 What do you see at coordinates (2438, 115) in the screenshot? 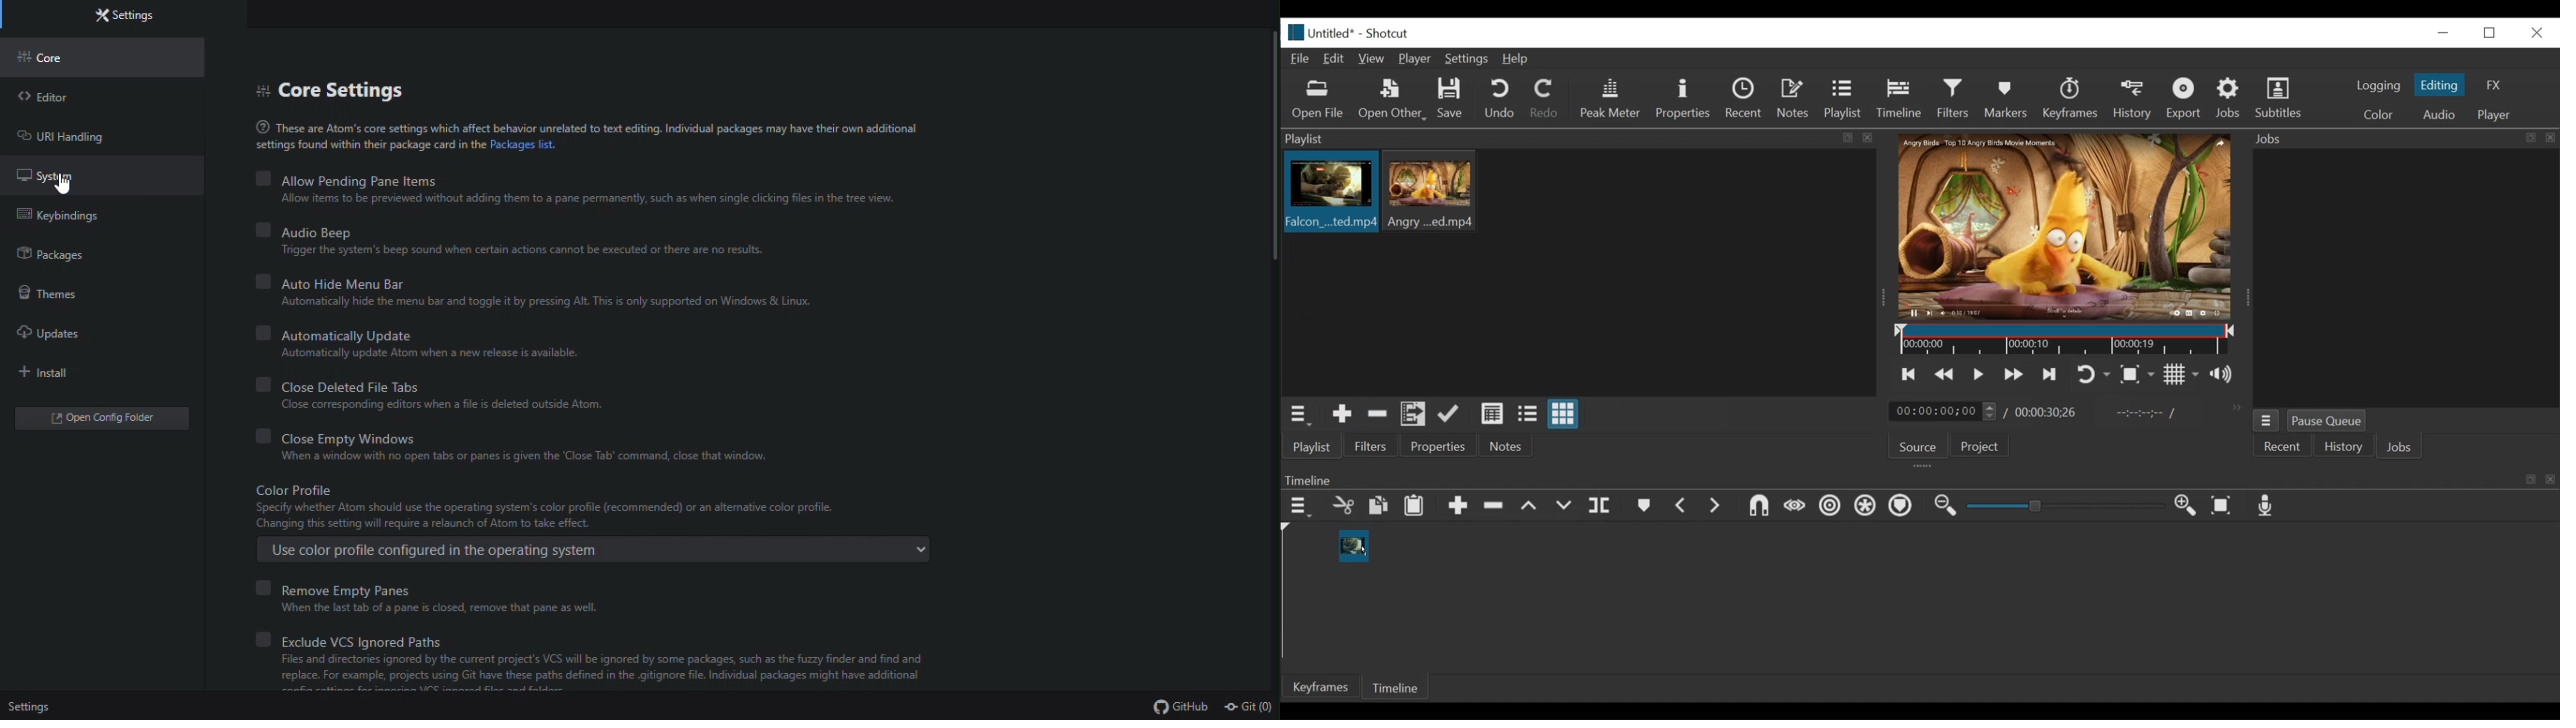
I see `Audio` at bounding box center [2438, 115].